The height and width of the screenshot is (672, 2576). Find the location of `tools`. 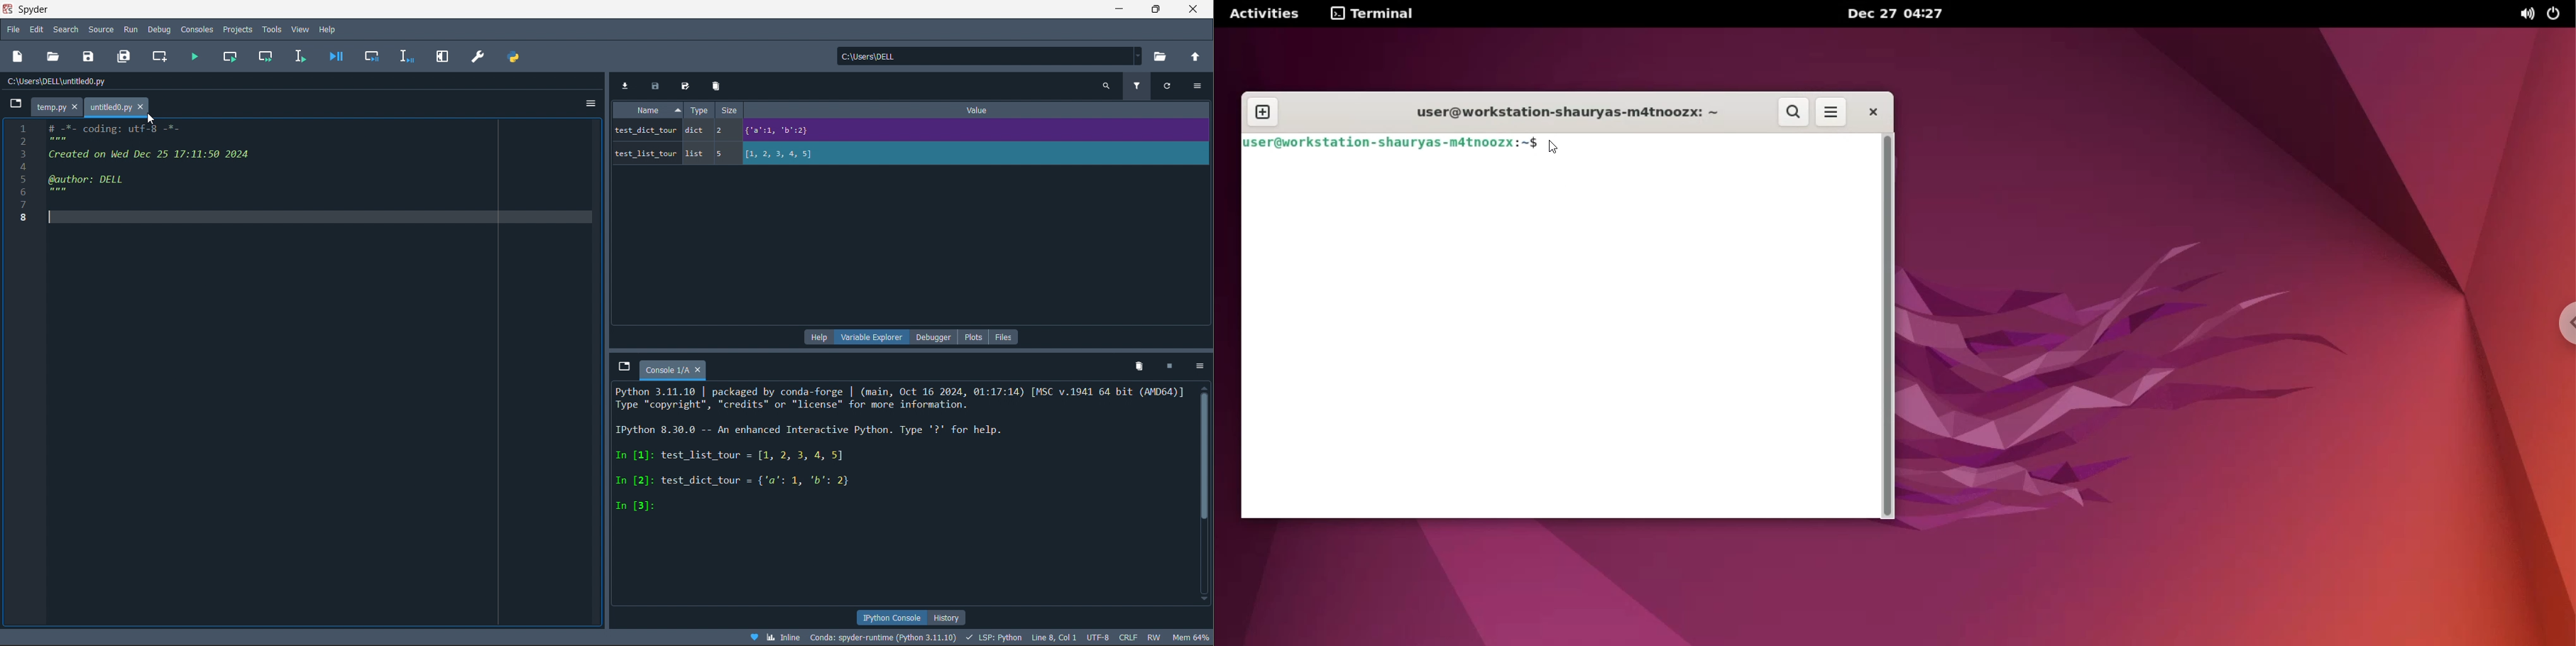

tools is located at coordinates (272, 29).